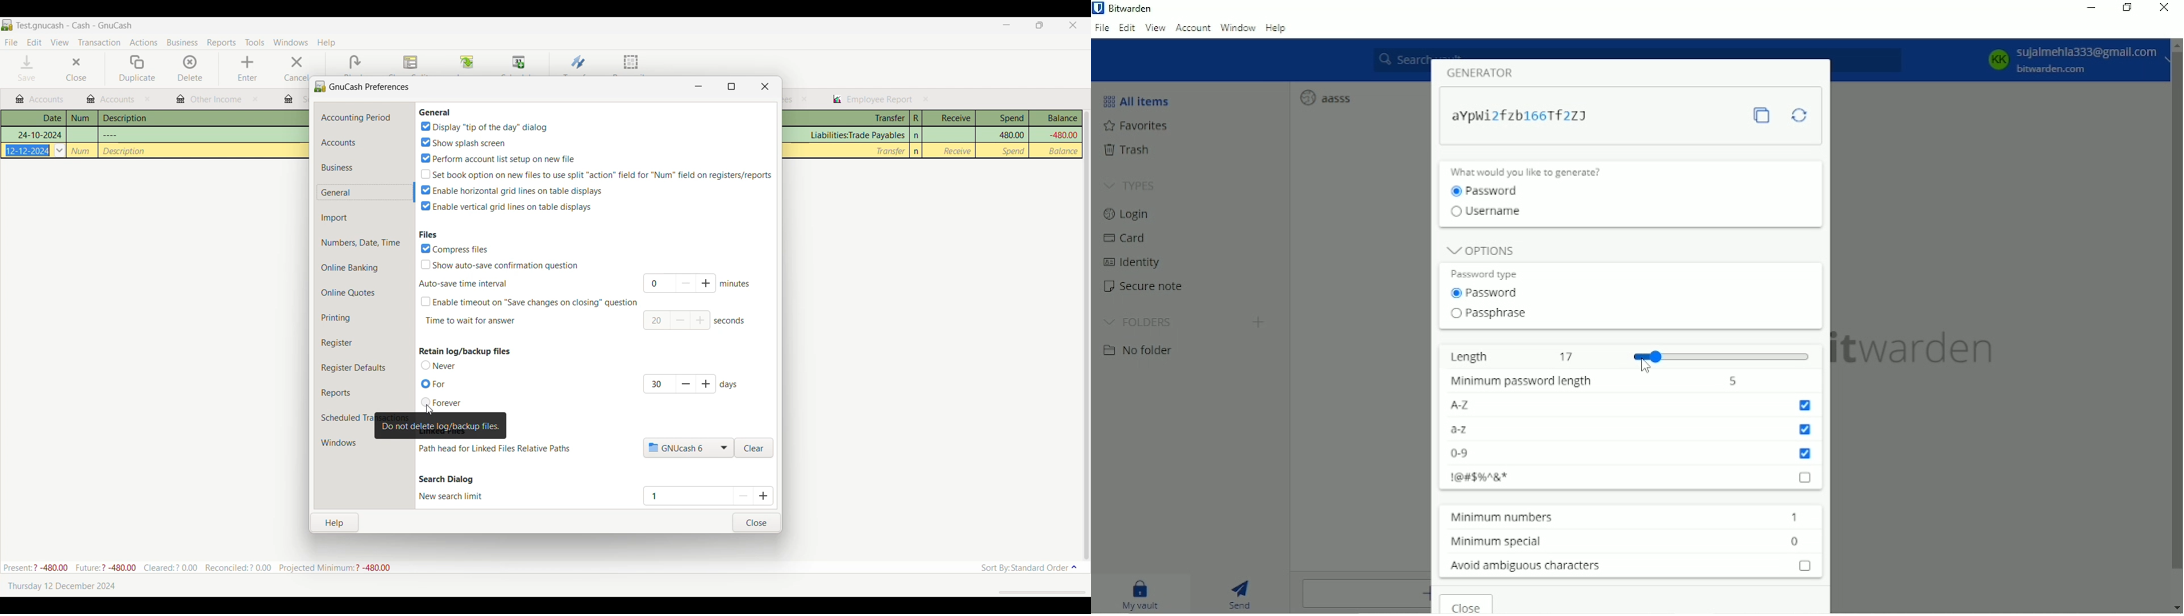 The image size is (2184, 616). What do you see at coordinates (1128, 150) in the screenshot?
I see `Trash` at bounding box center [1128, 150].